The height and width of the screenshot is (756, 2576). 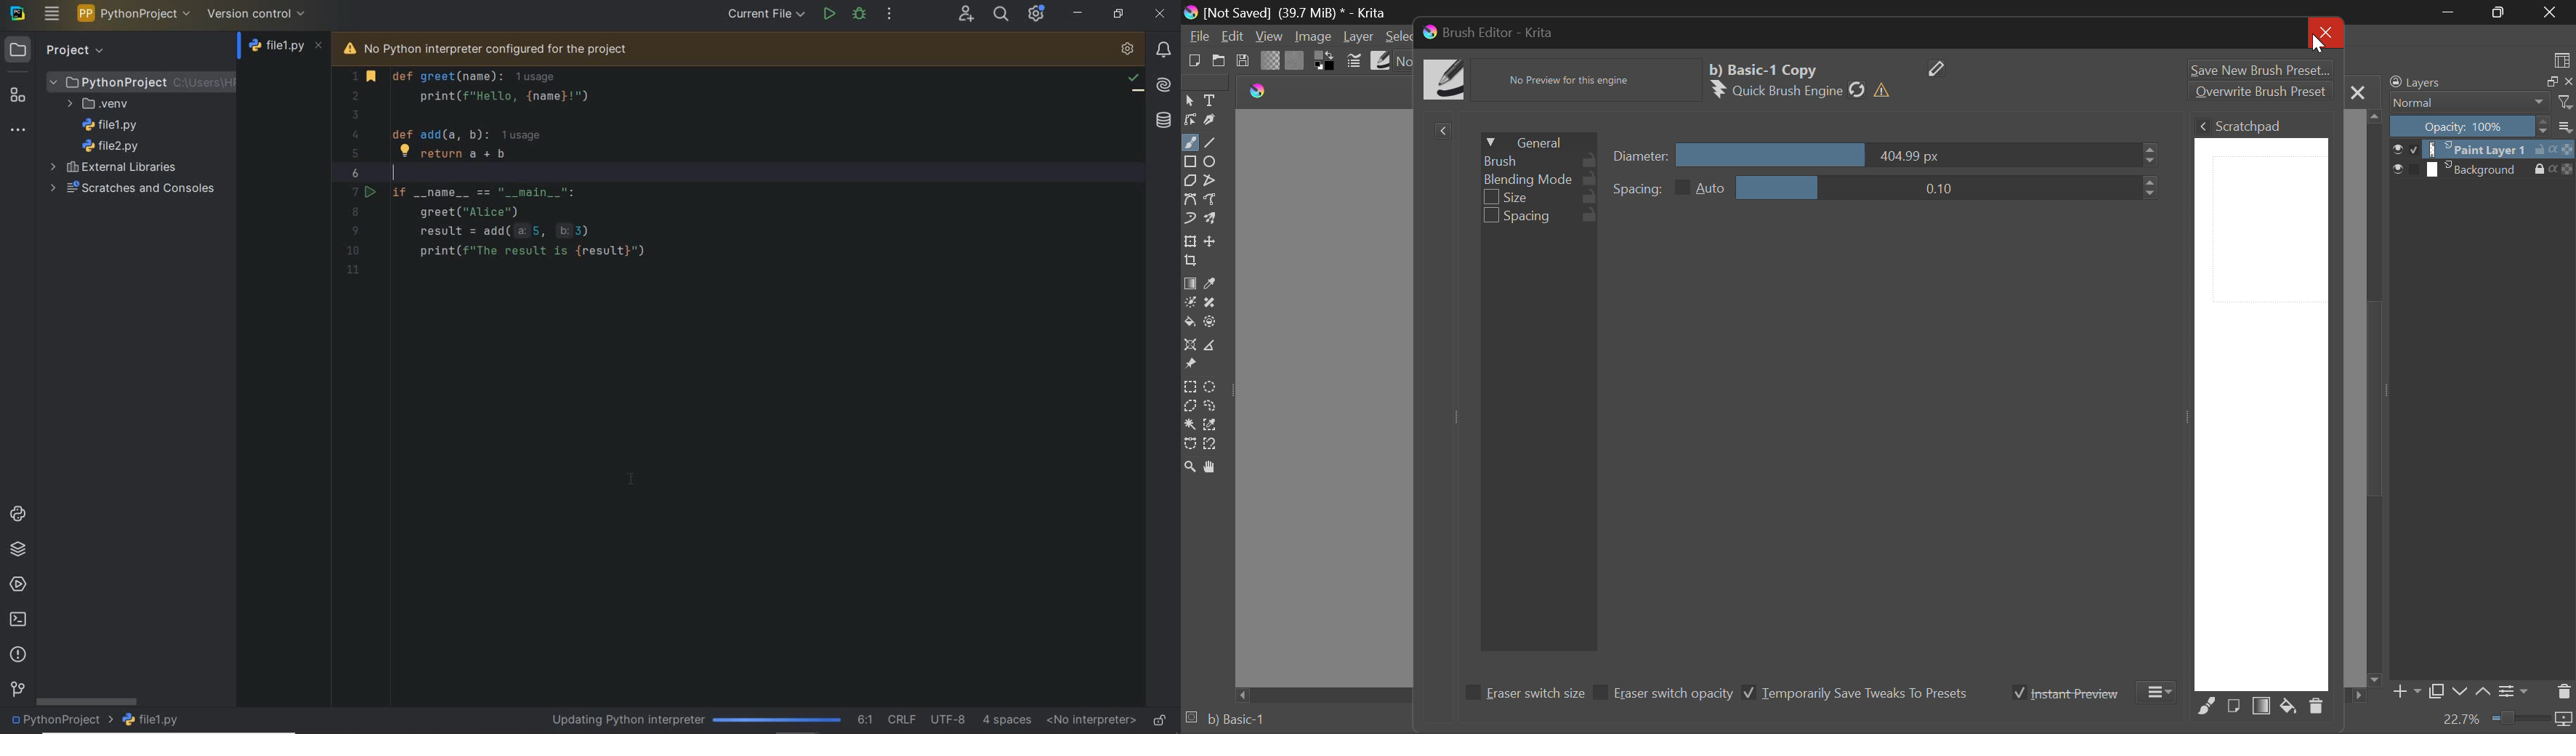 I want to click on Move Layer Up, so click(x=2483, y=693).